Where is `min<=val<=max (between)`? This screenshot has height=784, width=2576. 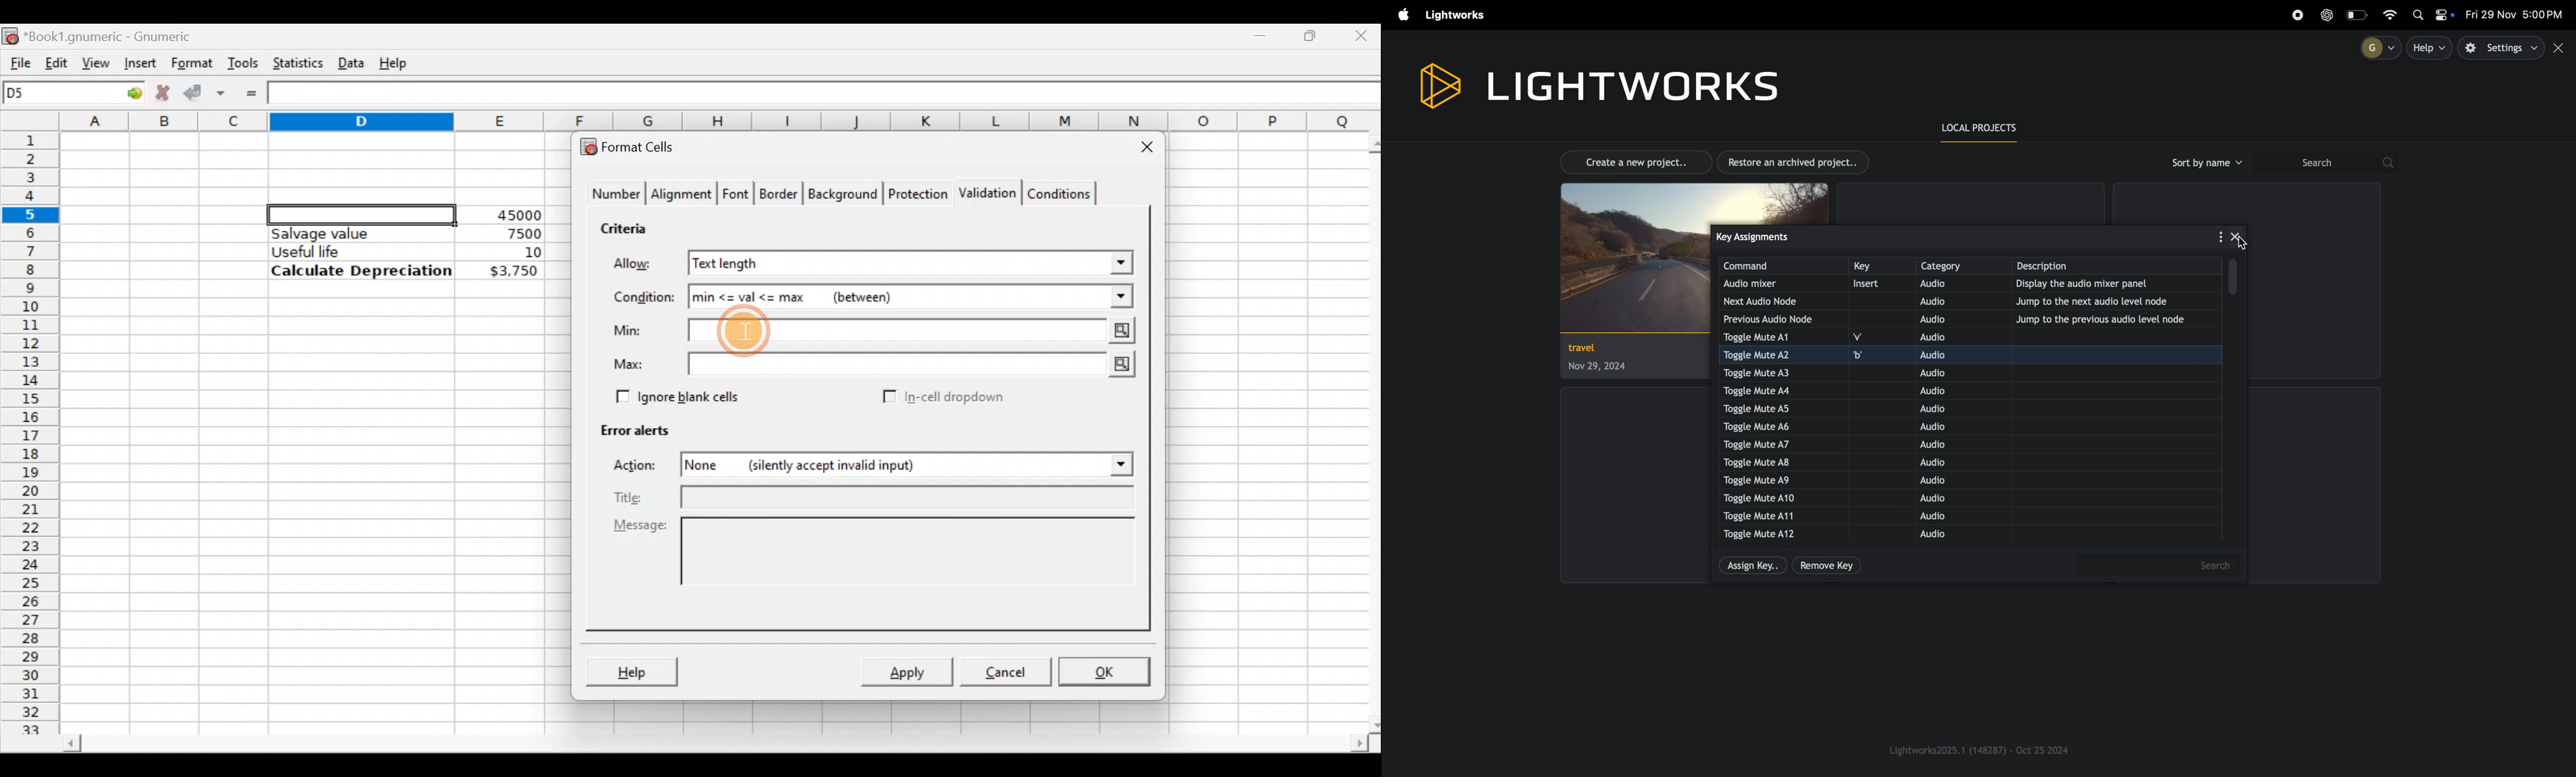
min<=val<=max (between) is located at coordinates (862, 295).